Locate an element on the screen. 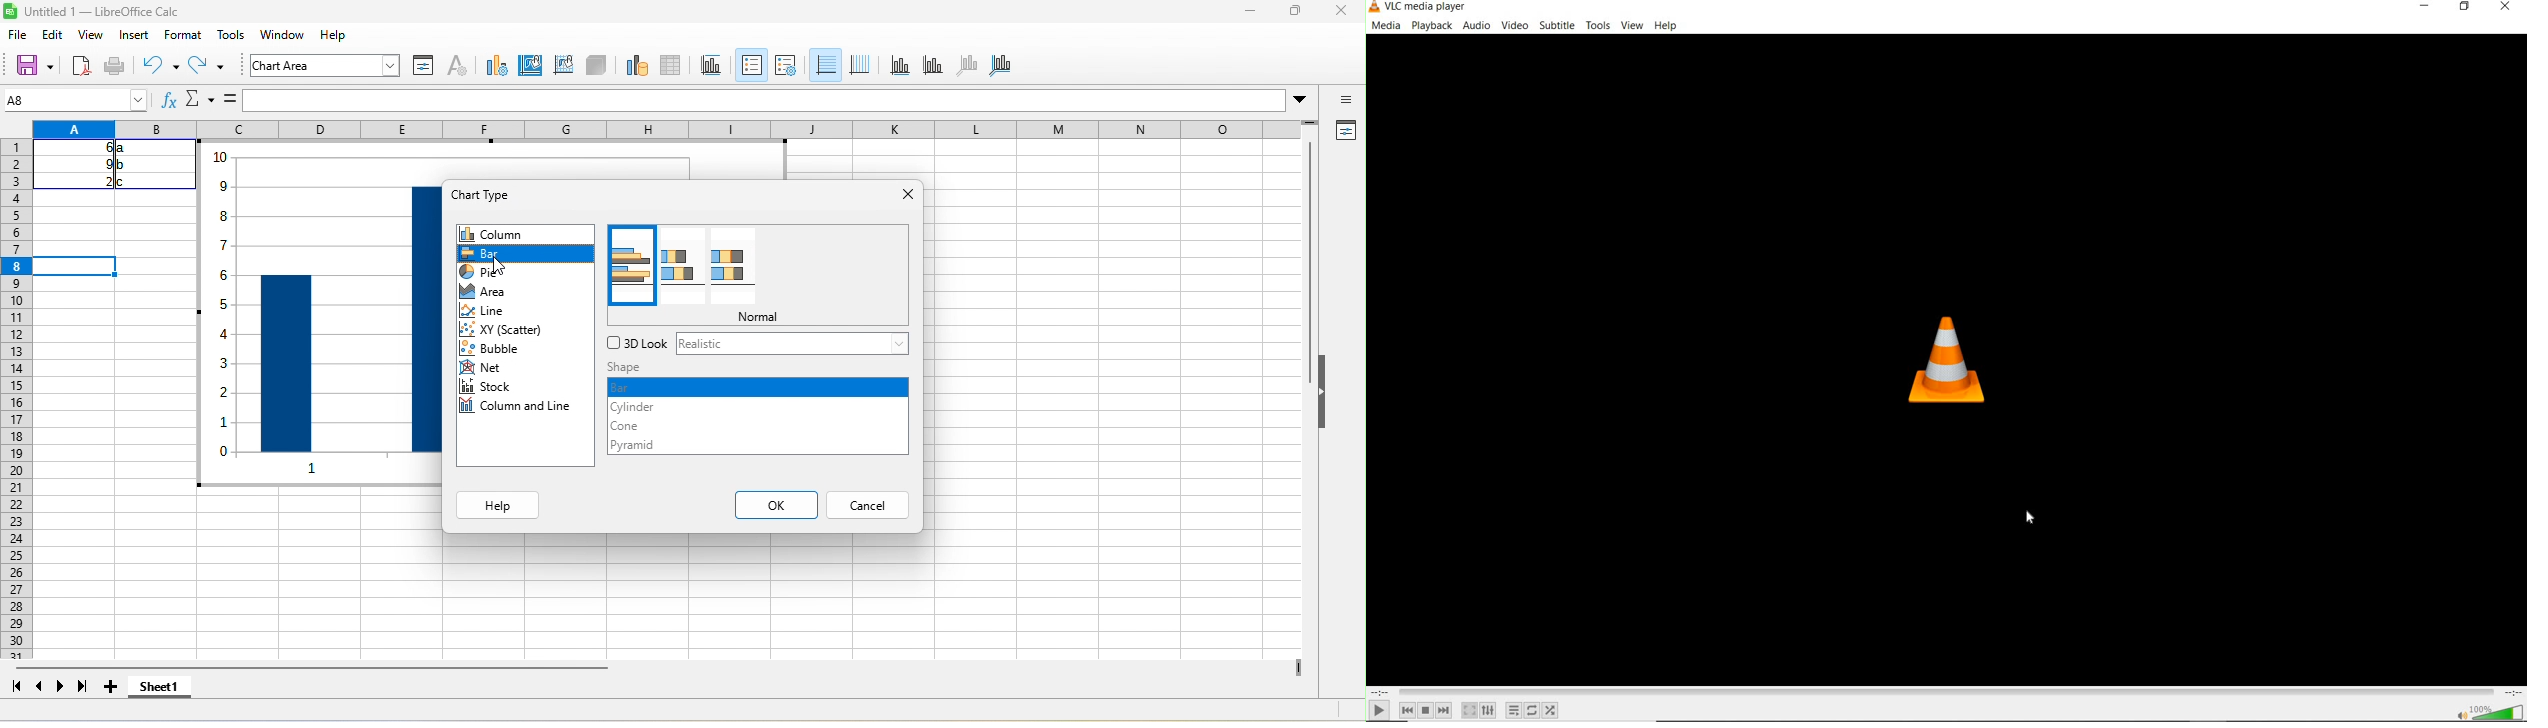 This screenshot has width=2548, height=728. vertical scroll bar is located at coordinates (1307, 294).